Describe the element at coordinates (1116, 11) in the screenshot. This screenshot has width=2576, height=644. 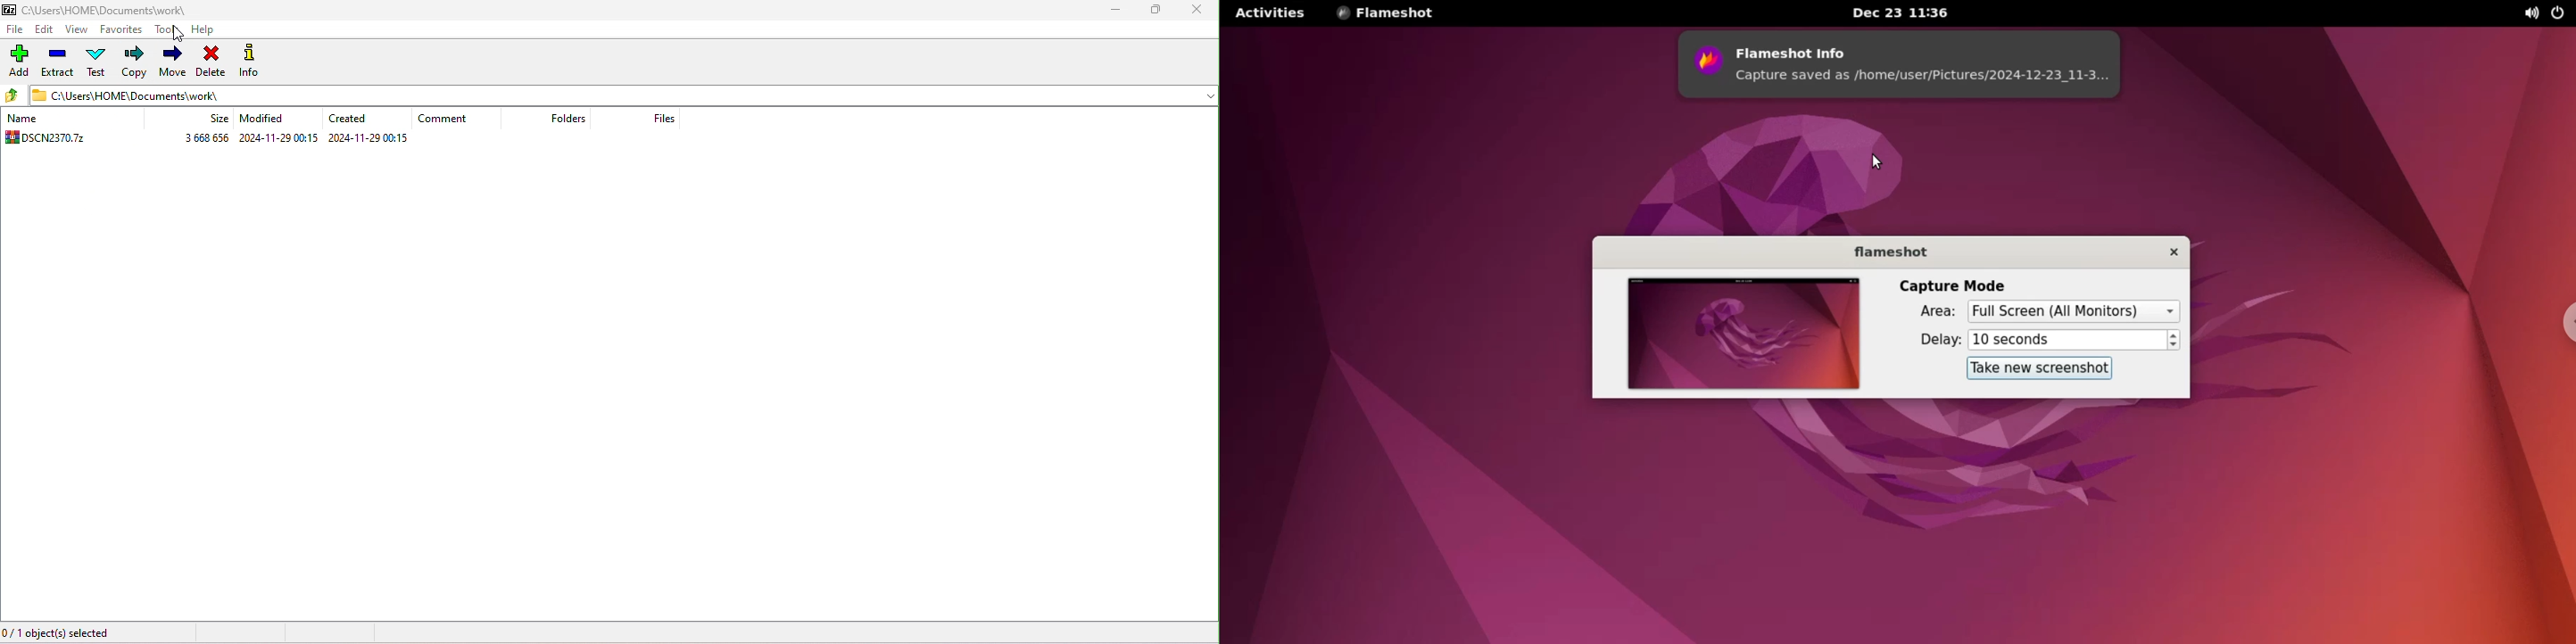
I see `minimize` at that location.